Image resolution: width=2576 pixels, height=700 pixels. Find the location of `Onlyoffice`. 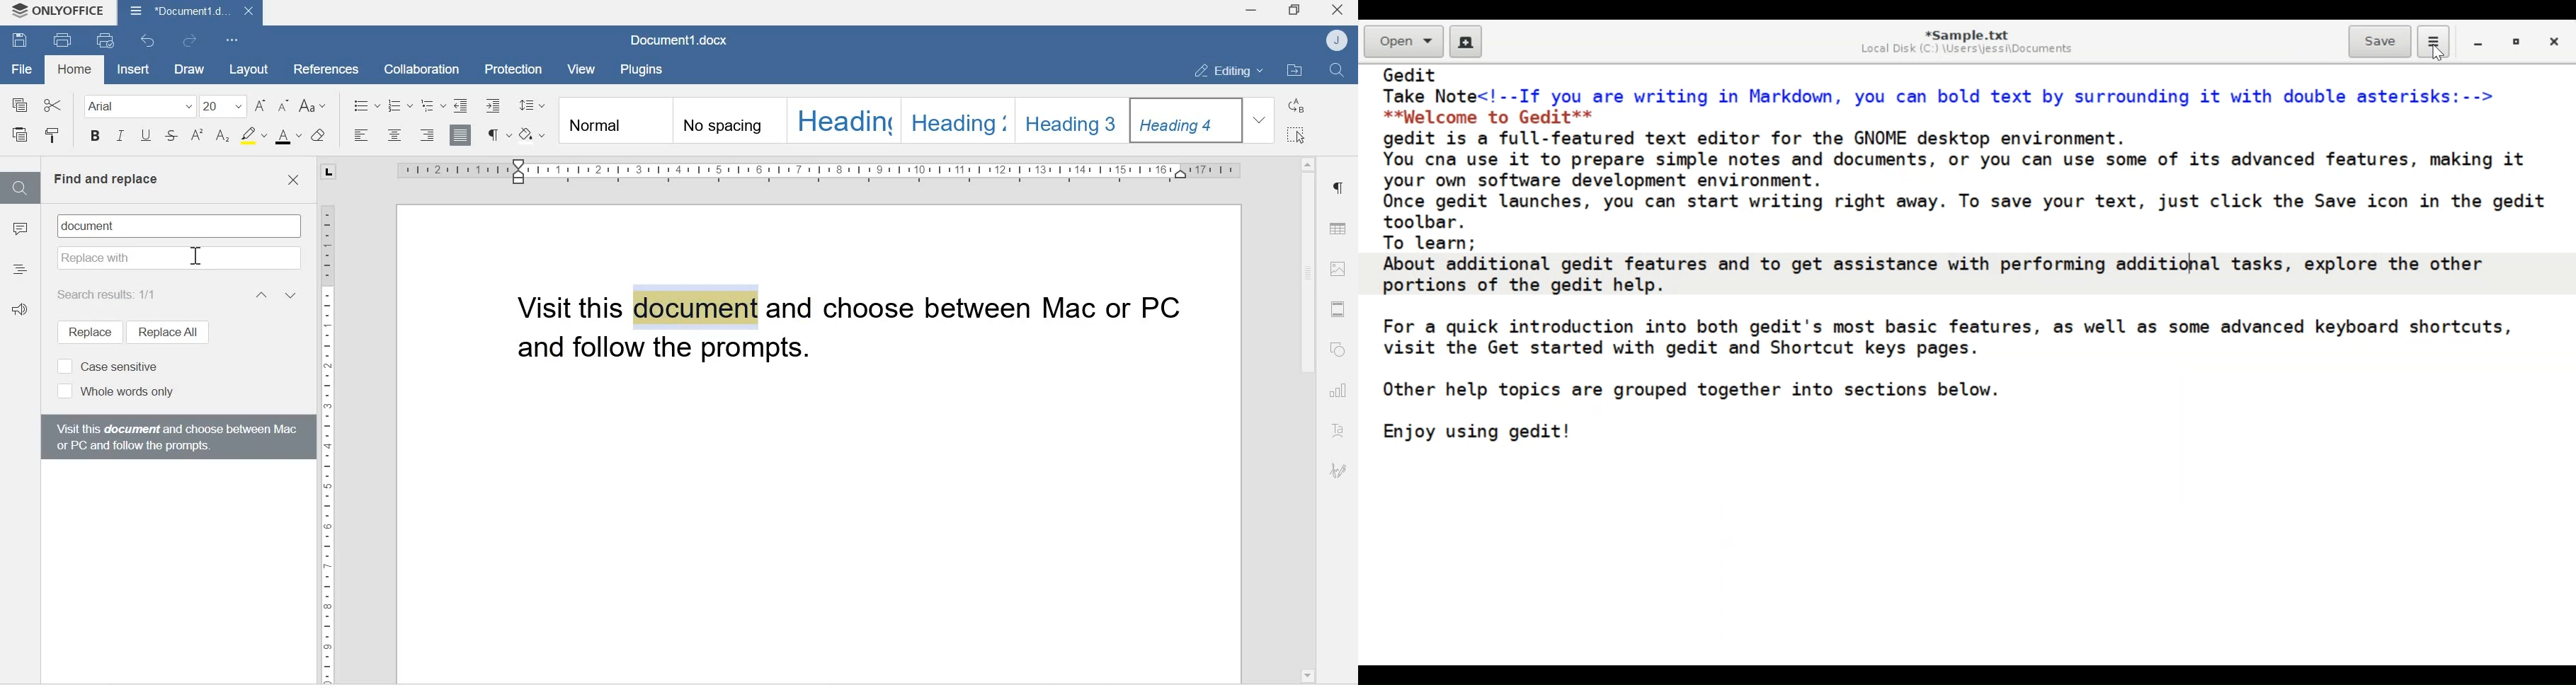

Onlyoffice is located at coordinates (59, 12).